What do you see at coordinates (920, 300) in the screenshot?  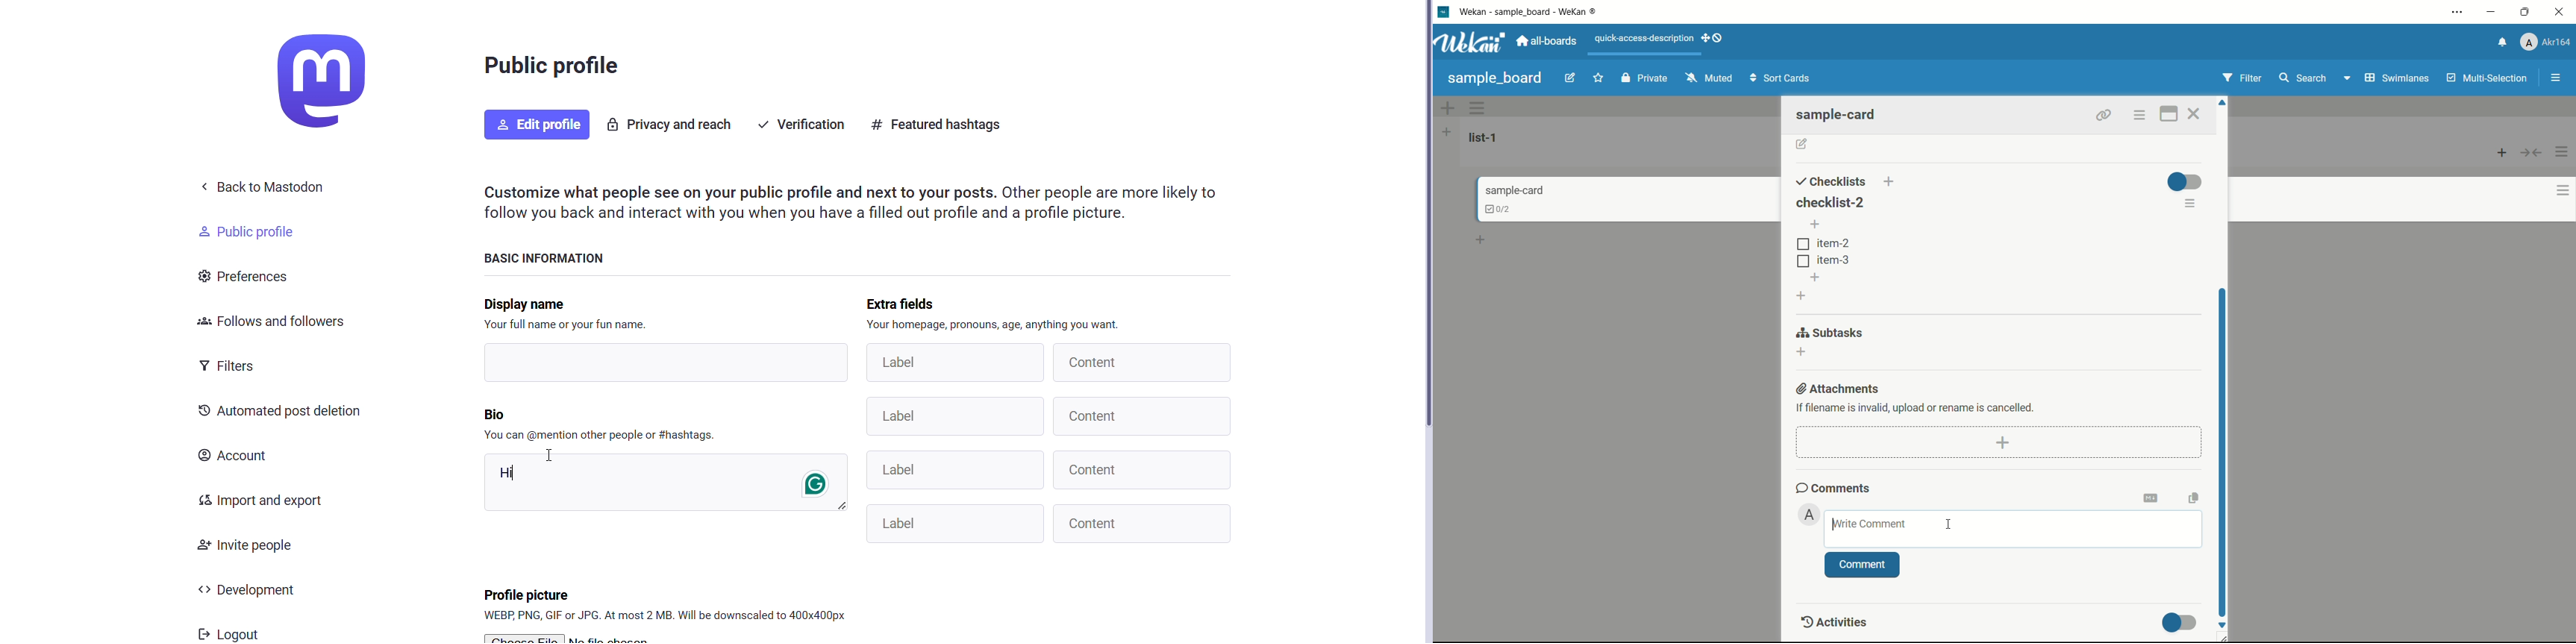 I see `Extra Fields` at bounding box center [920, 300].